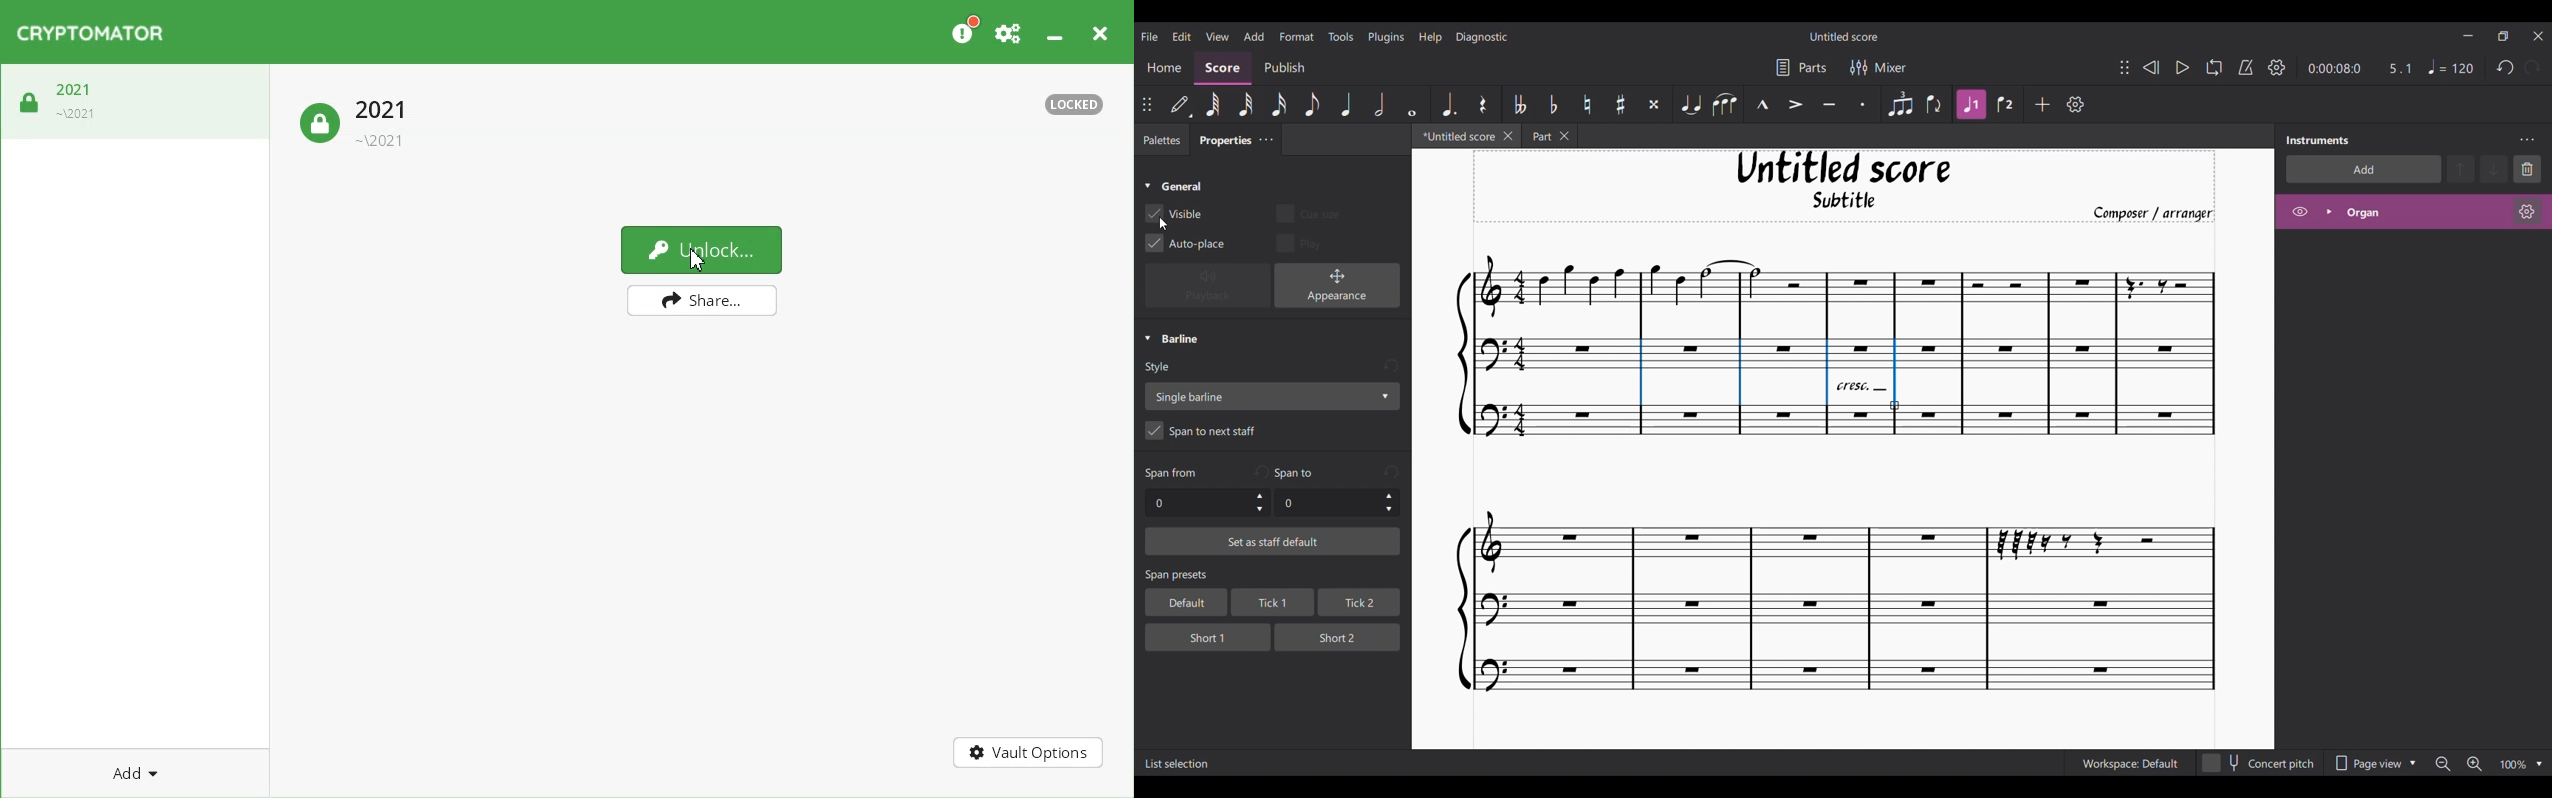  What do you see at coordinates (1390, 366) in the screenshot?
I see `Undo input made` at bounding box center [1390, 366].